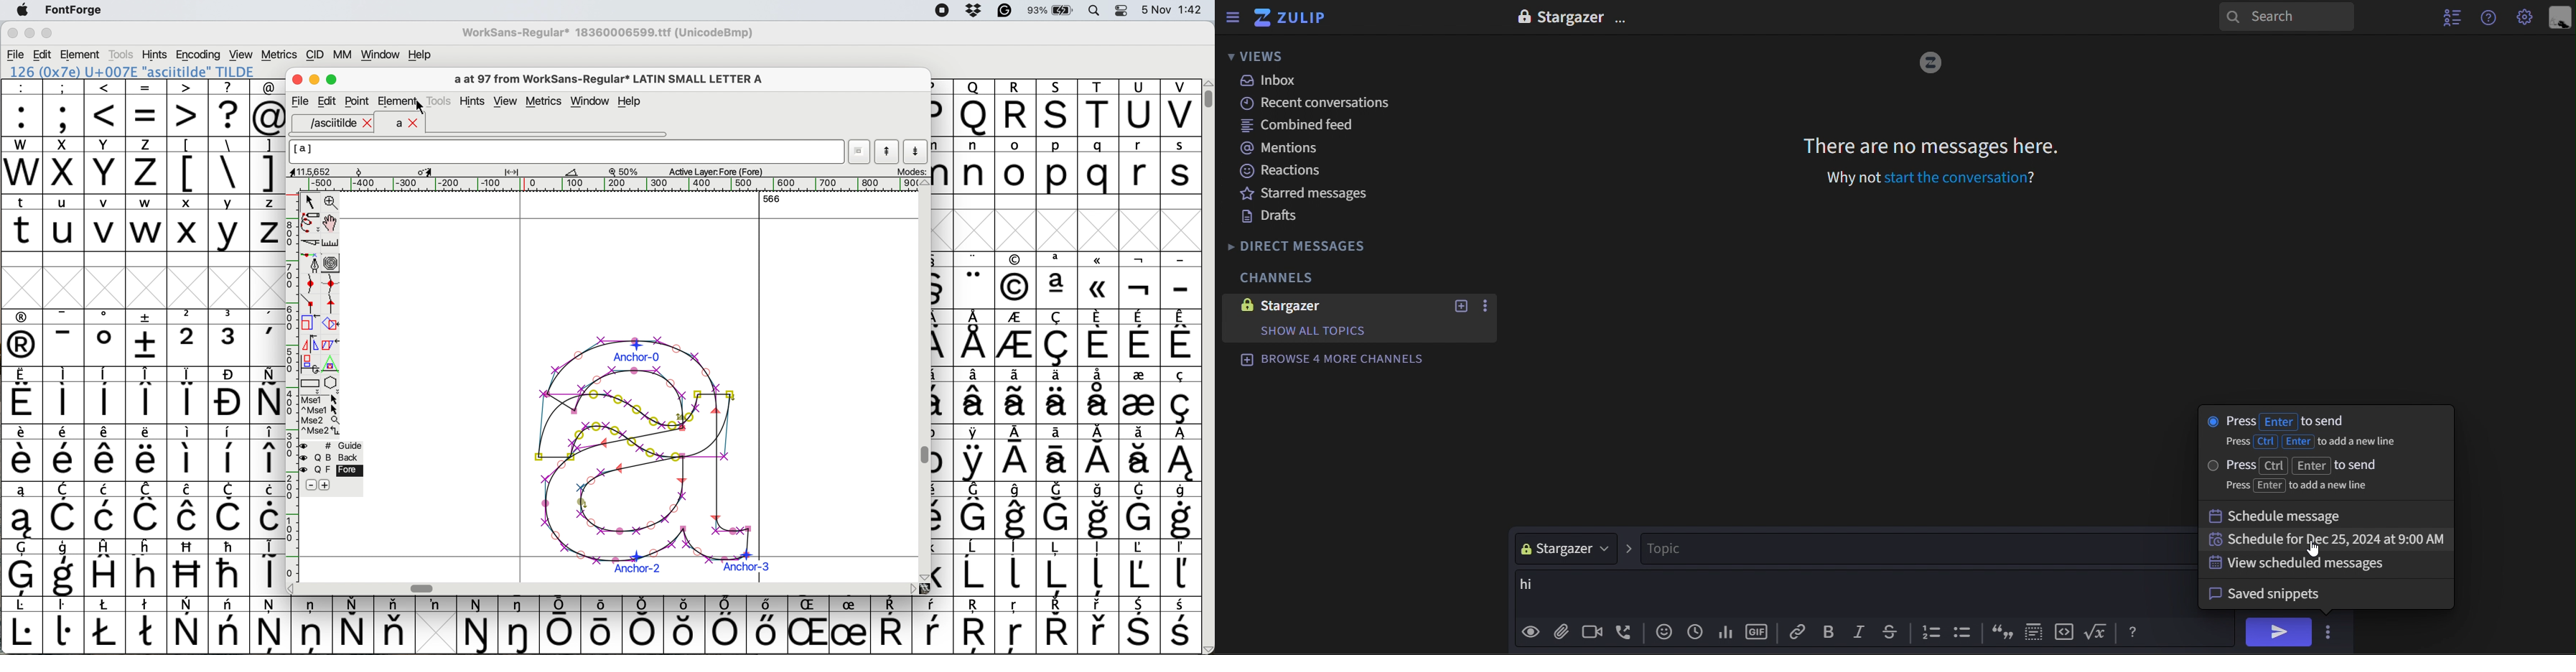 This screenshot has height=672, width=2576. I want to click on symbol, so click(1139, 453).